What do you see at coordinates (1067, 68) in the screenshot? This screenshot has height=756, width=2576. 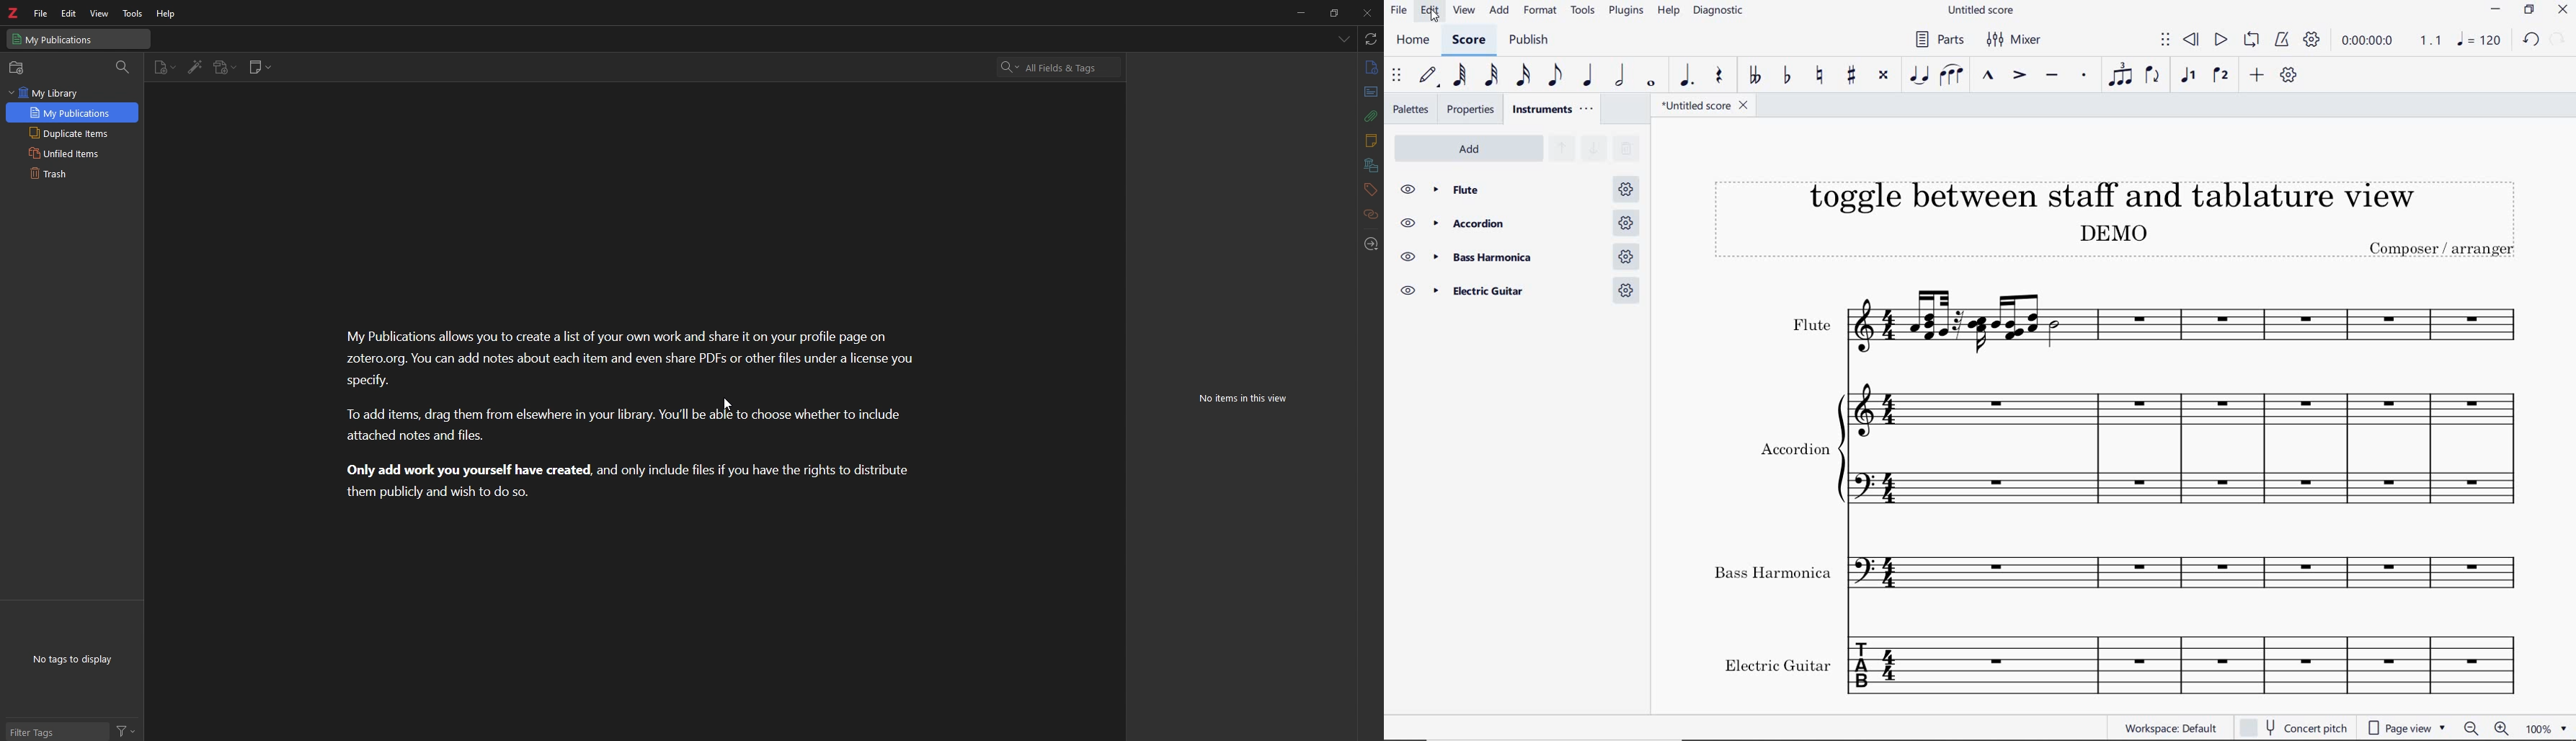 I see `search input` at bounding box center [1067, 68].